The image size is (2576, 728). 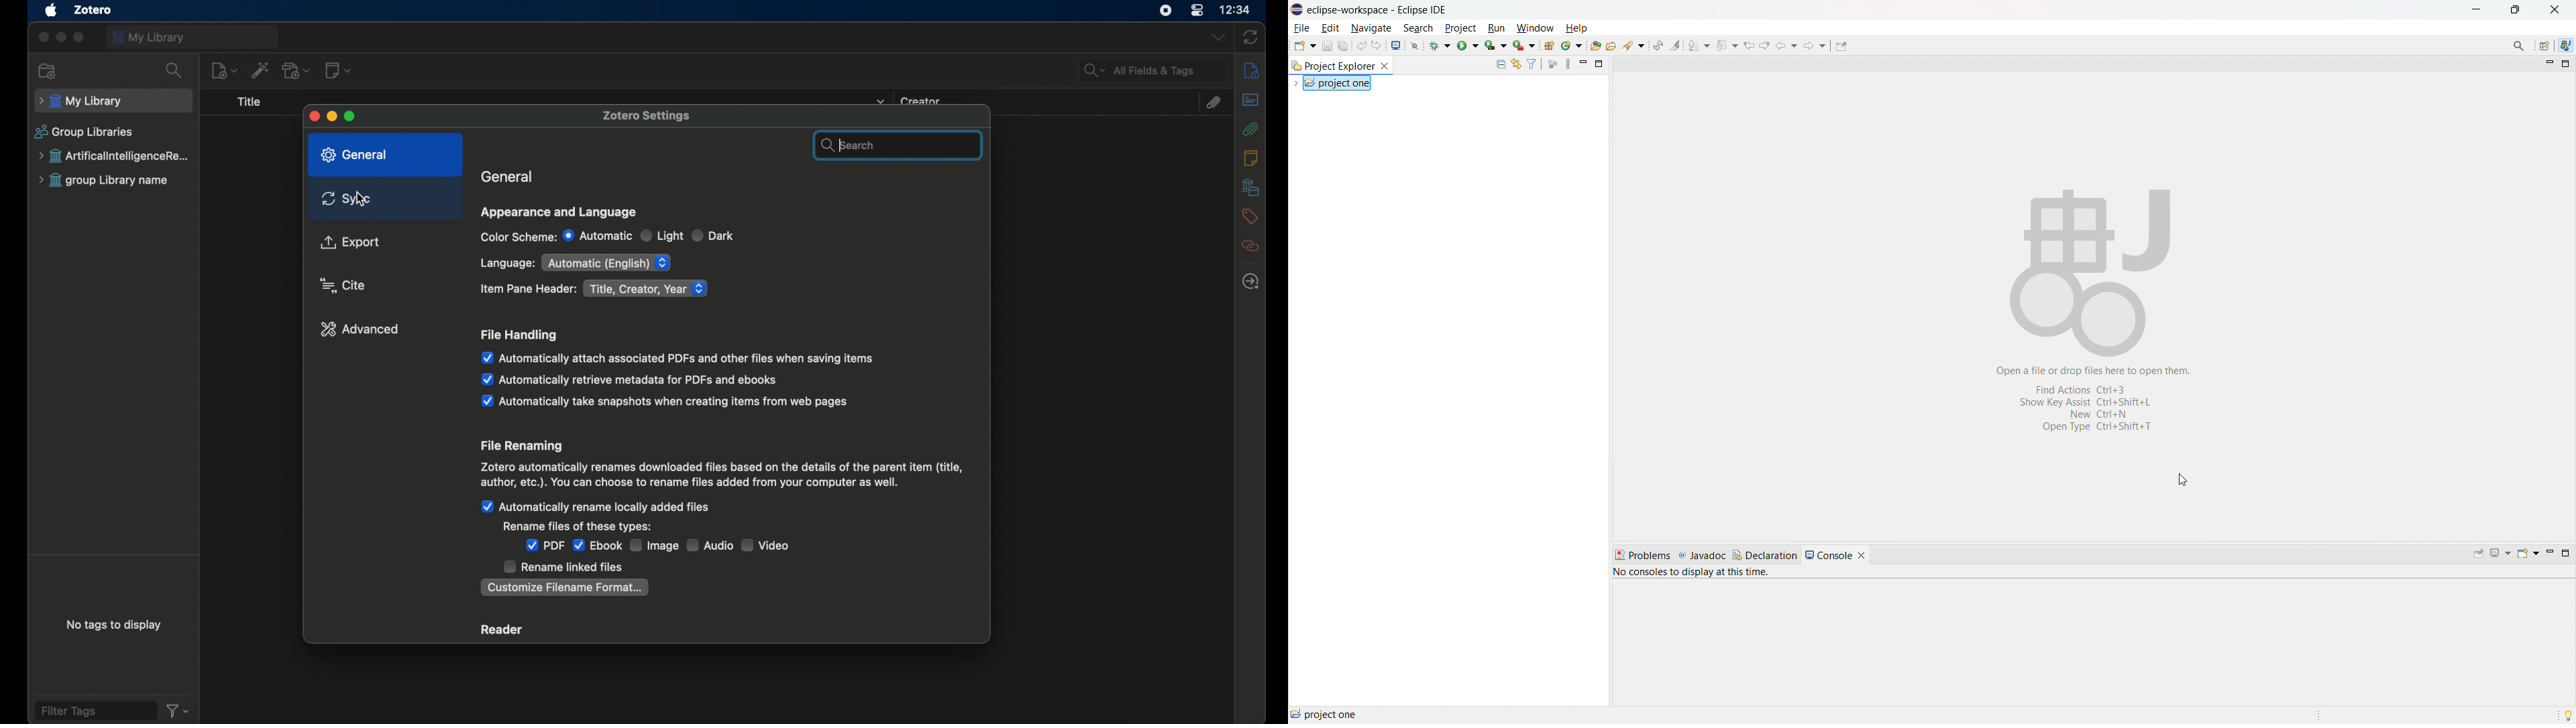 I want to click on all fields and tags, so click(x=1152, y=70).